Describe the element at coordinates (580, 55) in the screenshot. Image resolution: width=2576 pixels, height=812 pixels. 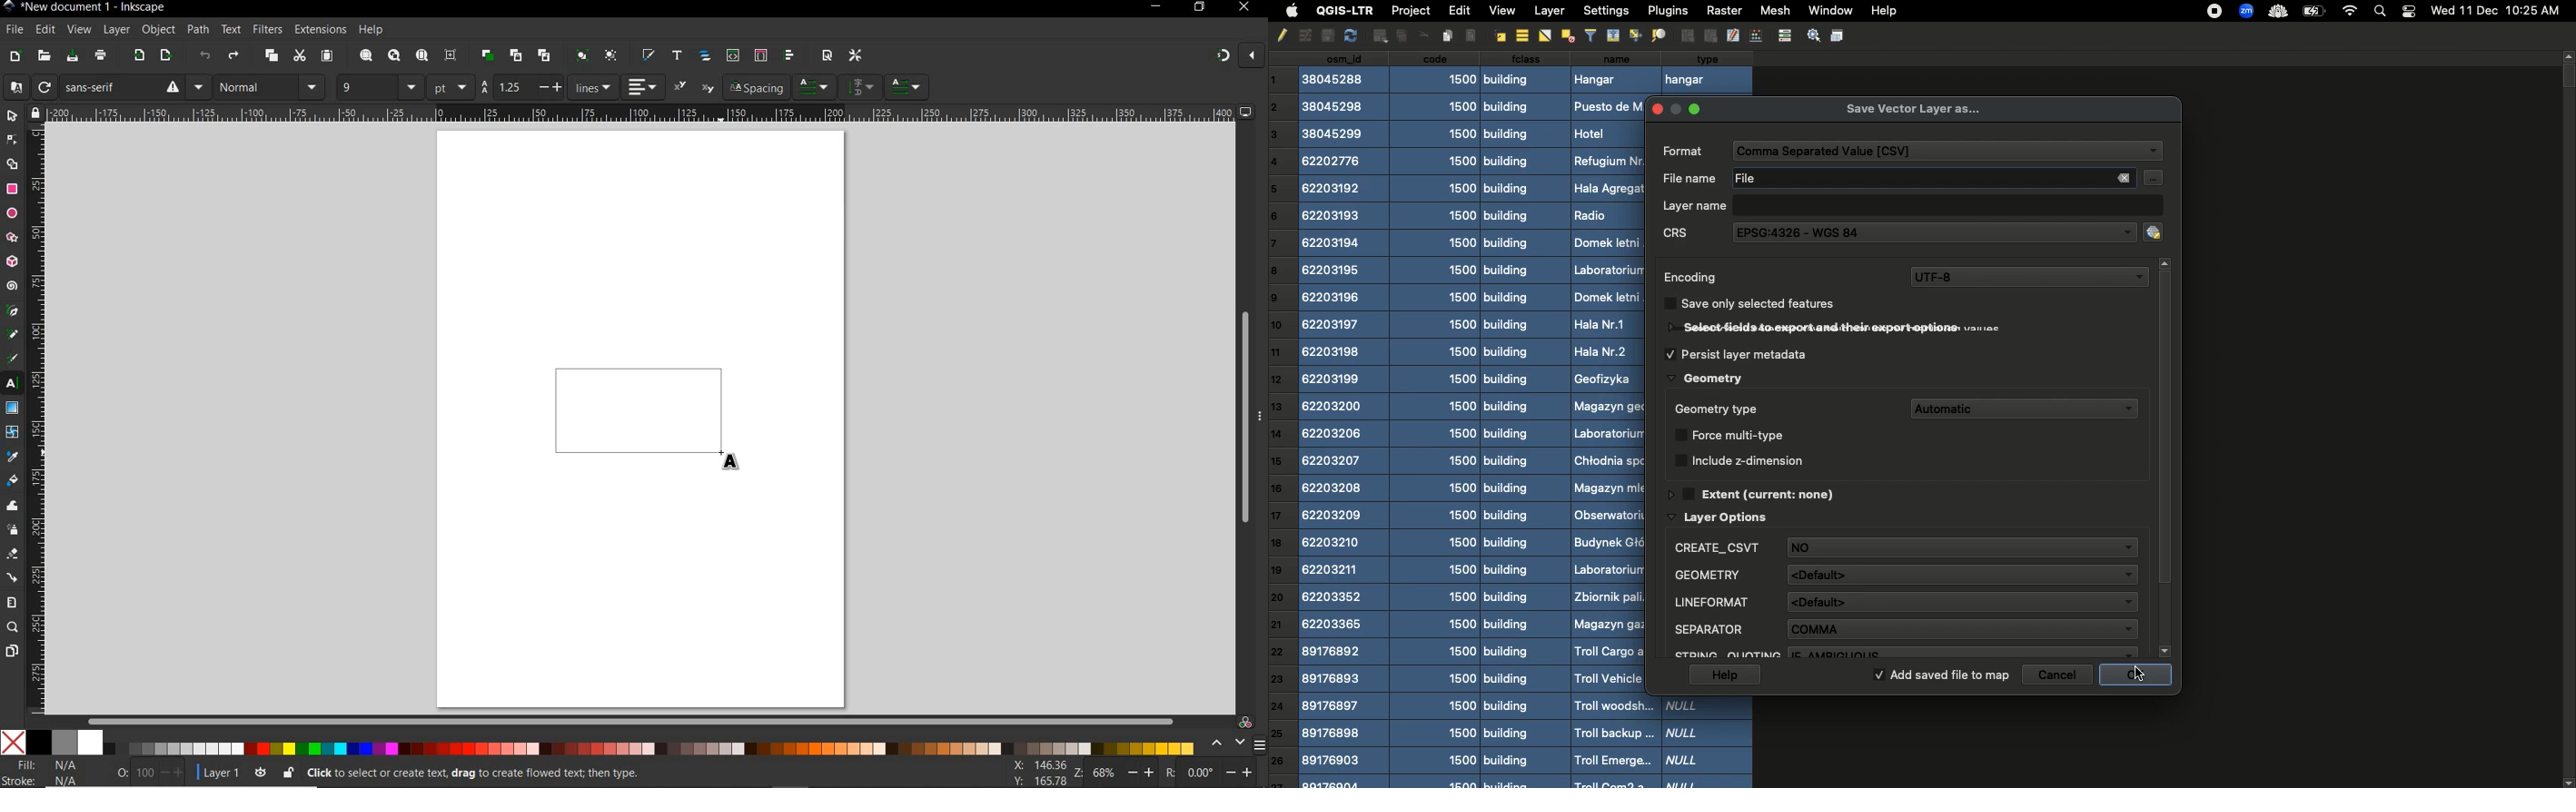
I see `group` at that location.